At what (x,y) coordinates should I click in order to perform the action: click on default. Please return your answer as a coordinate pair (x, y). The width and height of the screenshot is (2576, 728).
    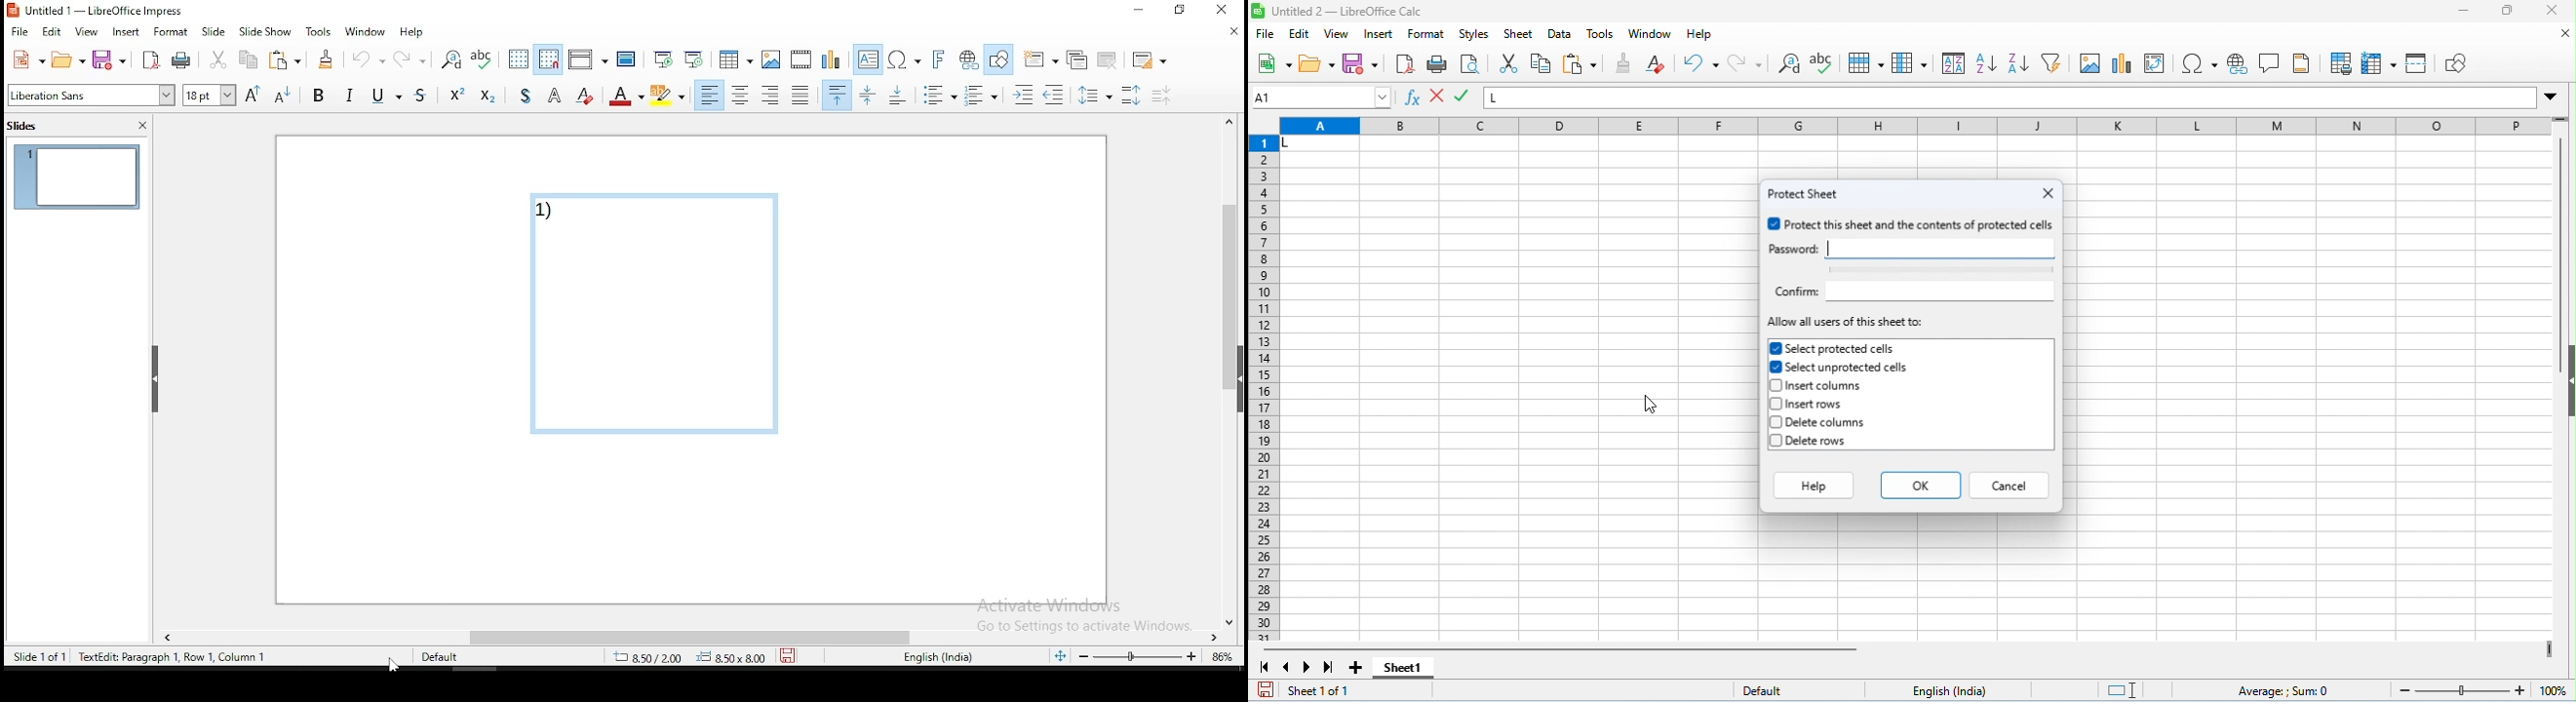
    Looking at the image, I should click on (437, 657).